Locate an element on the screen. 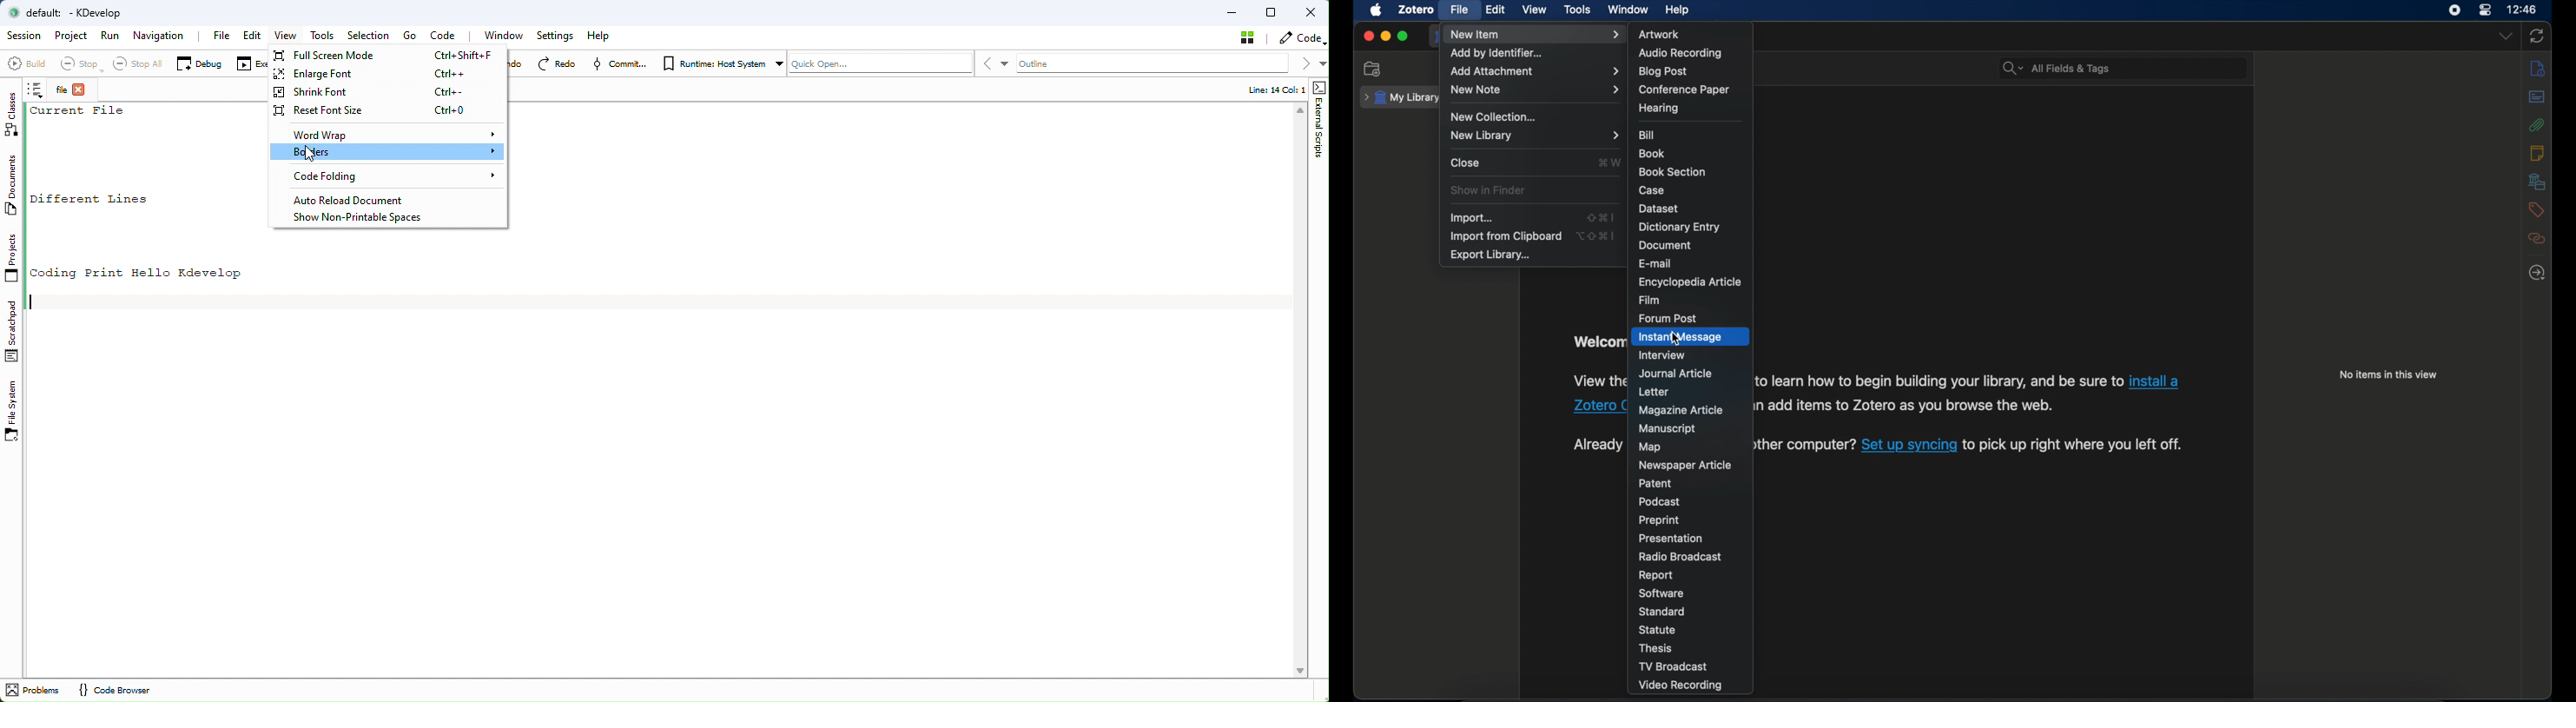 This screenshot has height=728, width=2576. tv broadcast is located at coordinates (1674, 667).